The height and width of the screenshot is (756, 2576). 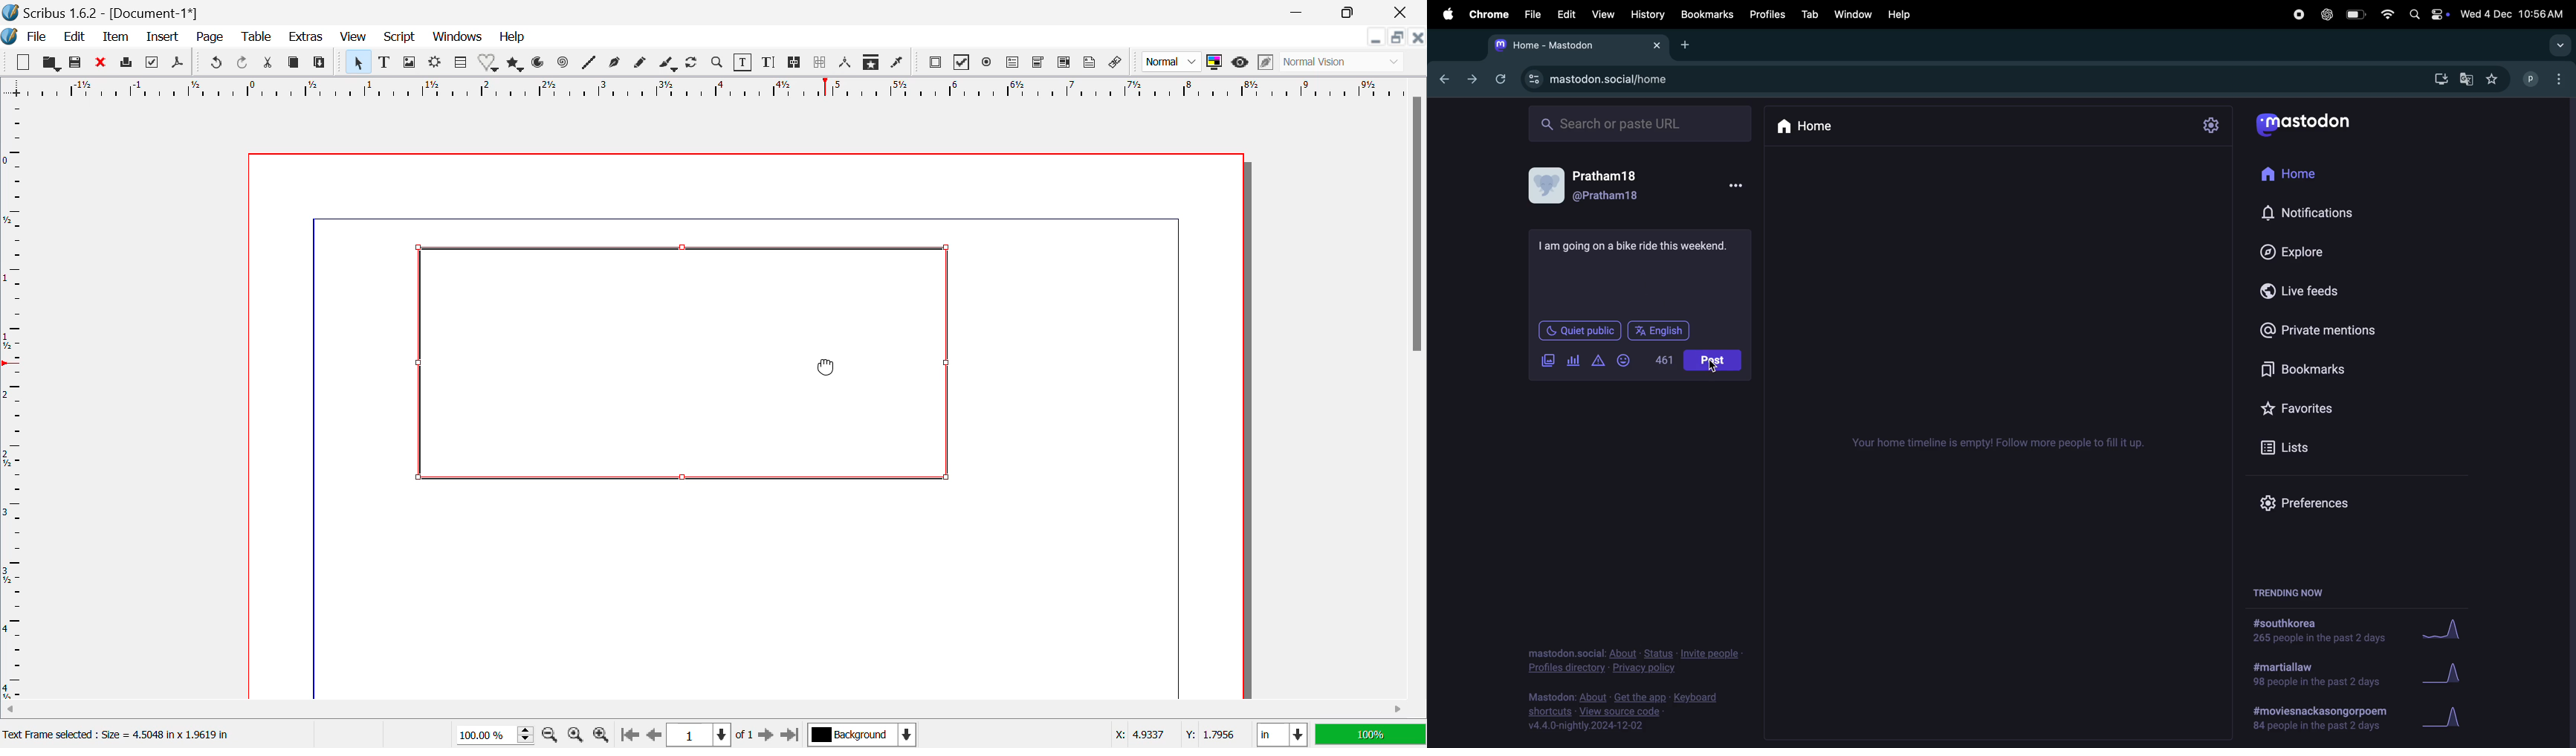 What do you see at coordinates (181, 63) in the screenshot?
I see `Save as Pdf` at bounding box center [181, 63].